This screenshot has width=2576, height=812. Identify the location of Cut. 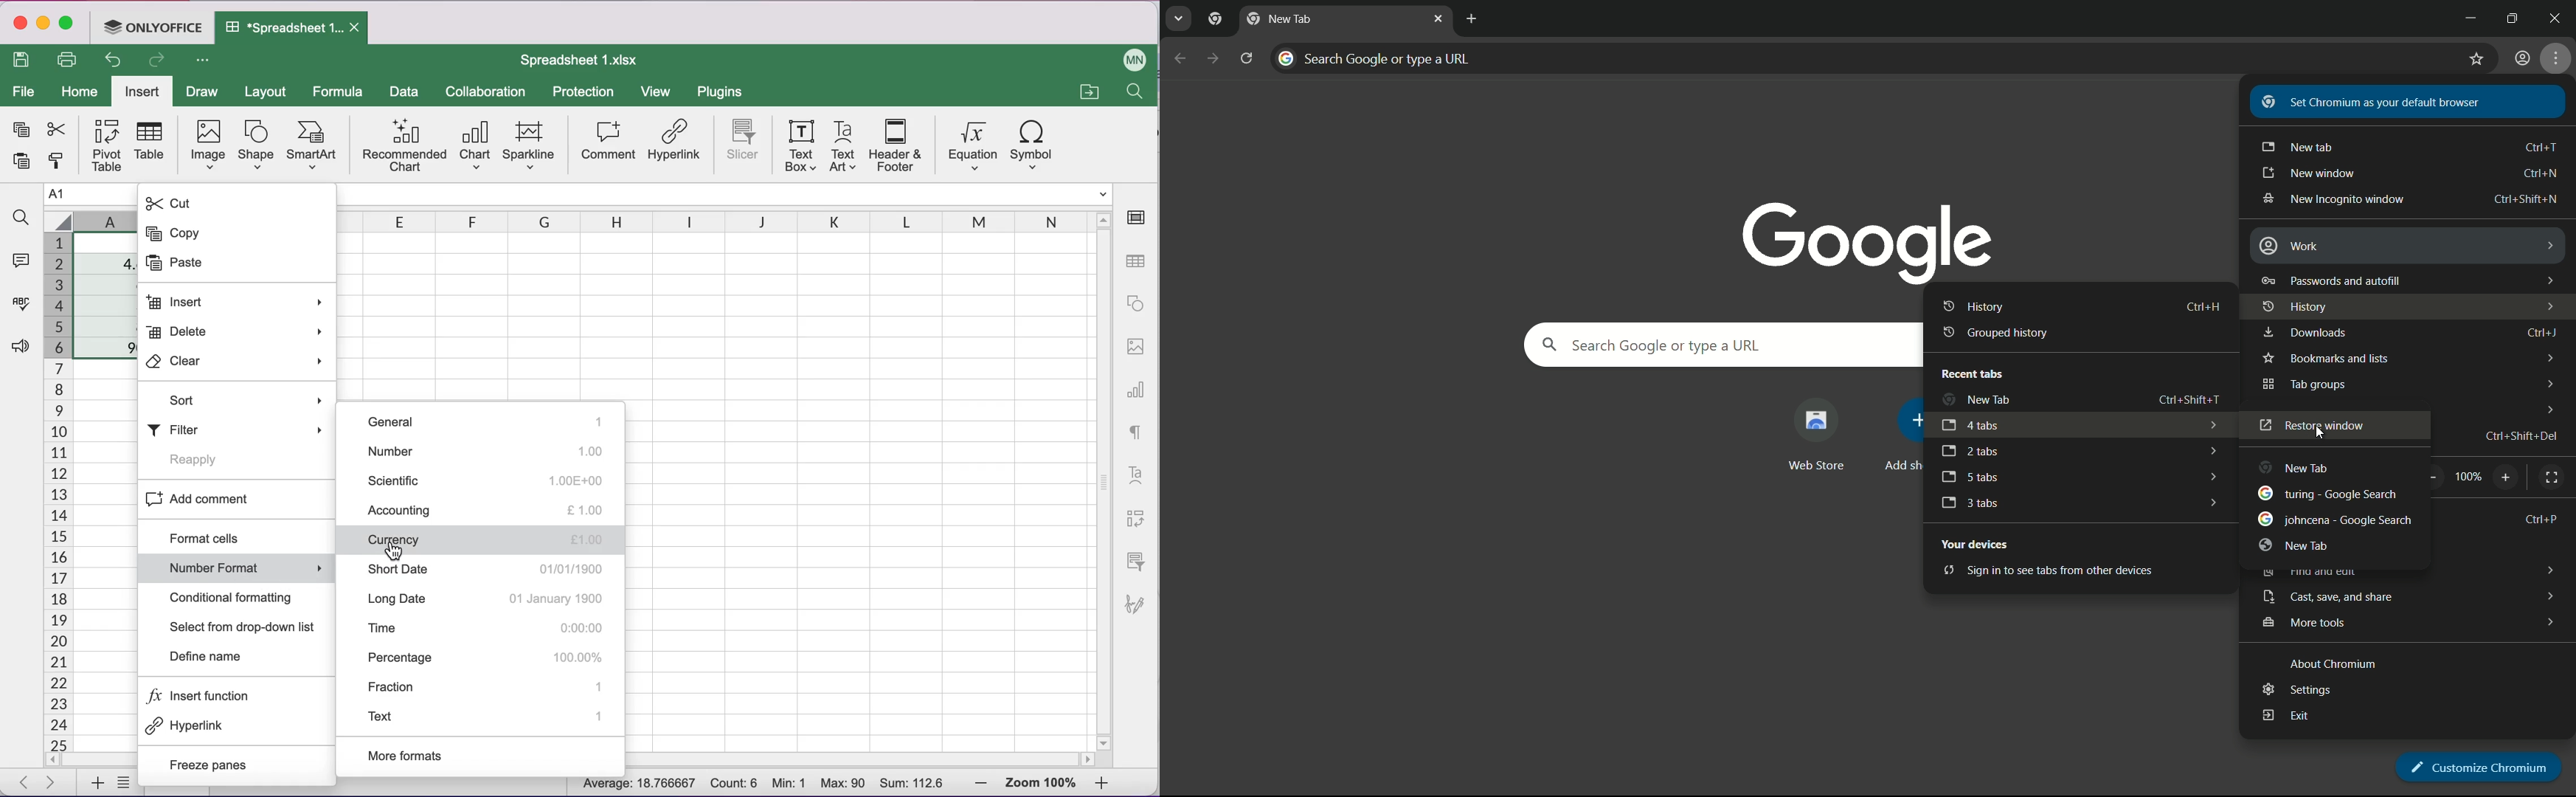
(207, 202).